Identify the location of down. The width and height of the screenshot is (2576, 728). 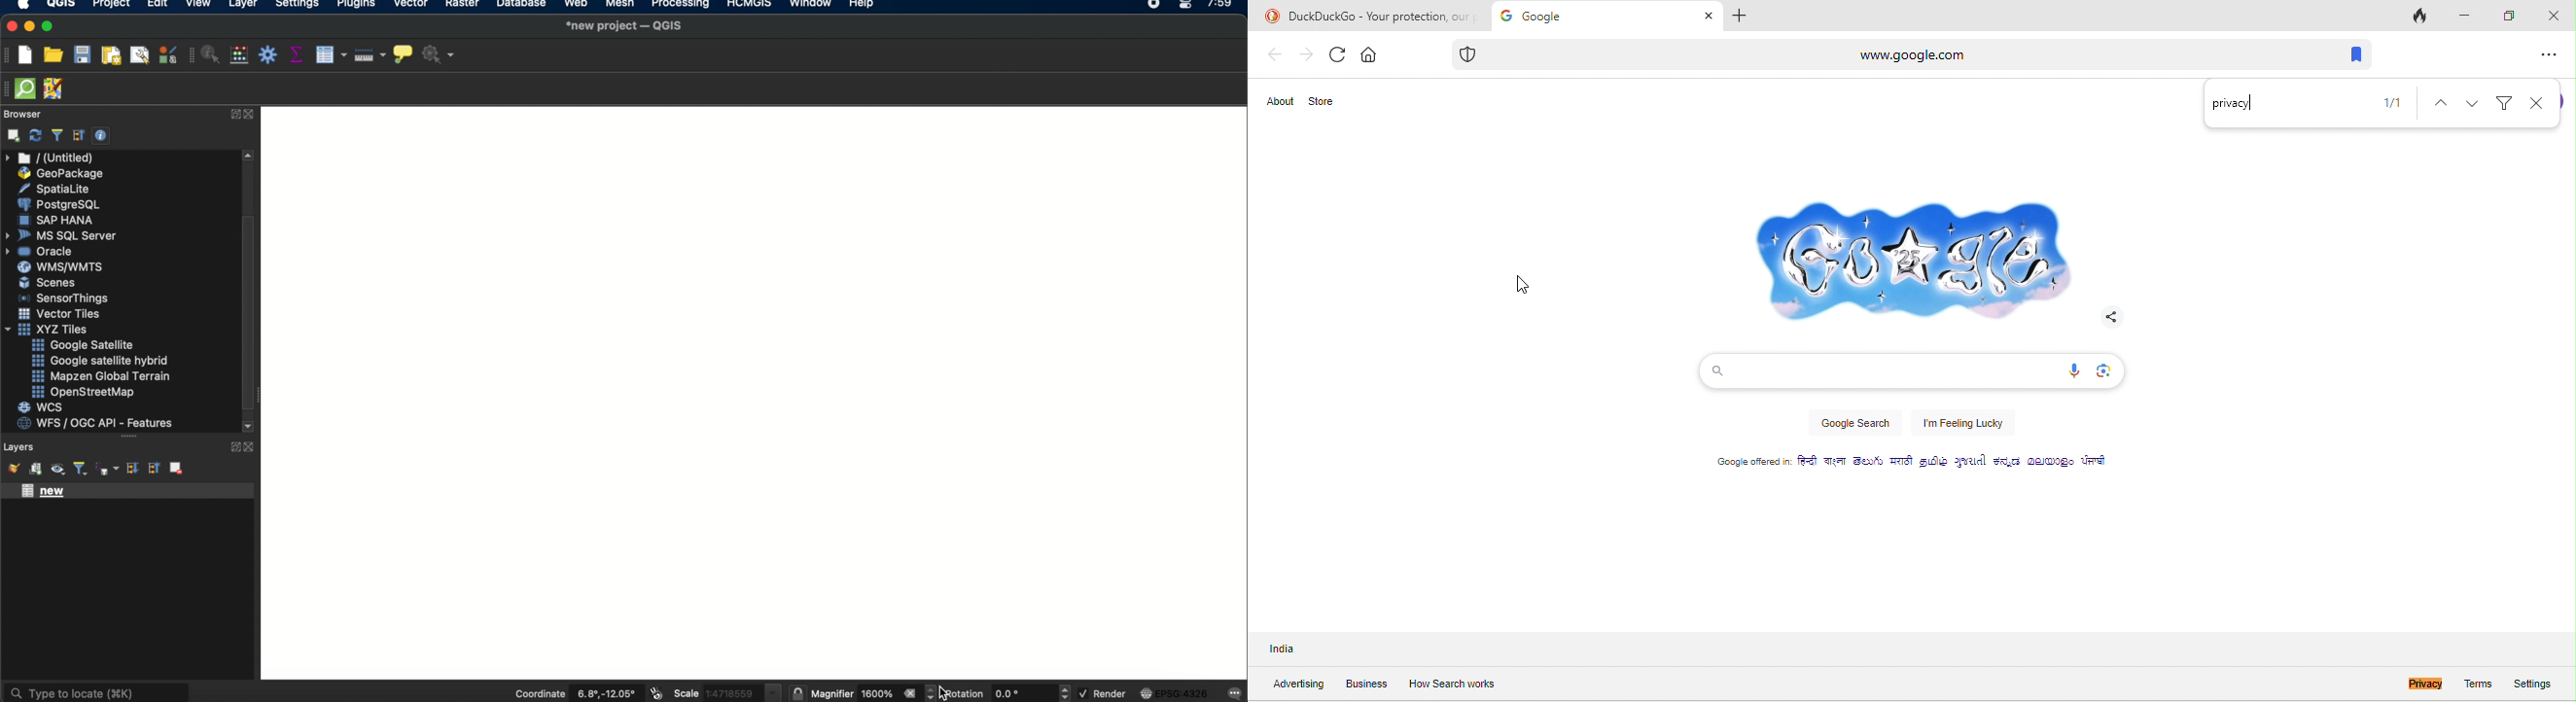
(2475, 101).